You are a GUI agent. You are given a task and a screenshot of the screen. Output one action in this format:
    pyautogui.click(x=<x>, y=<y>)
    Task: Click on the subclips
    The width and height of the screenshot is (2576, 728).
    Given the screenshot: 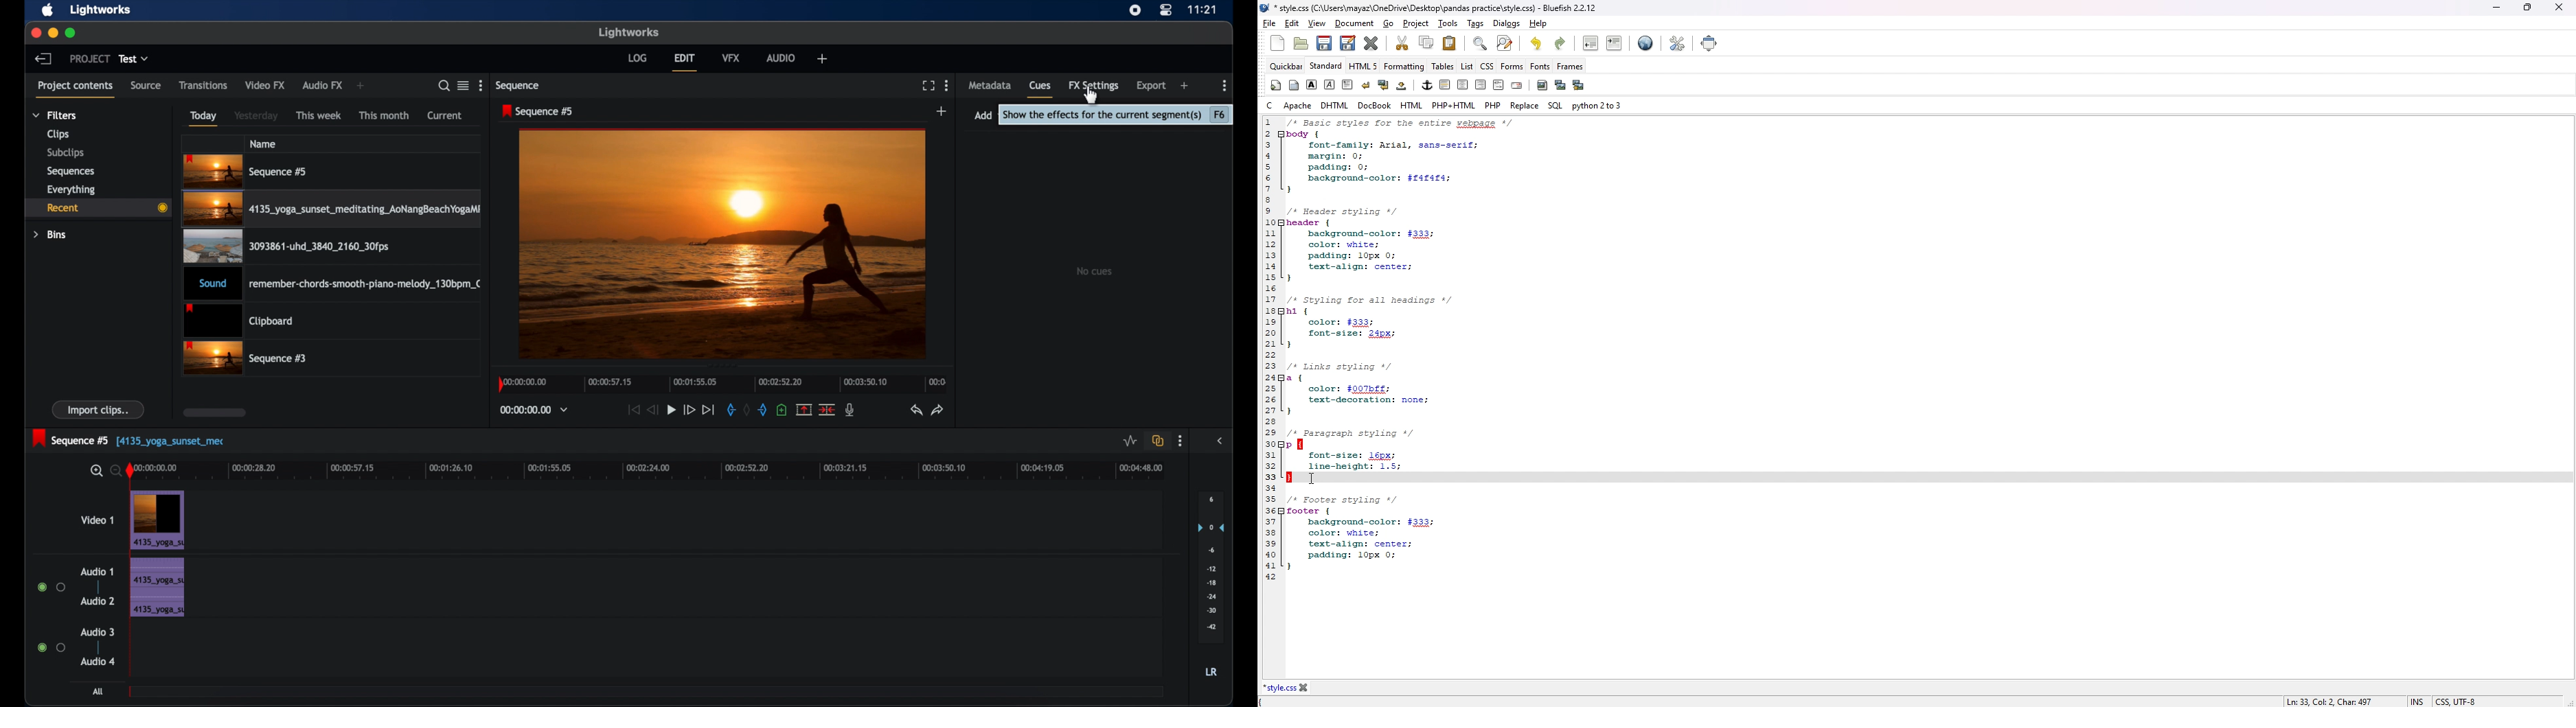 What is the action you would take?
    pyautogui.click(x=66, y=153)
    